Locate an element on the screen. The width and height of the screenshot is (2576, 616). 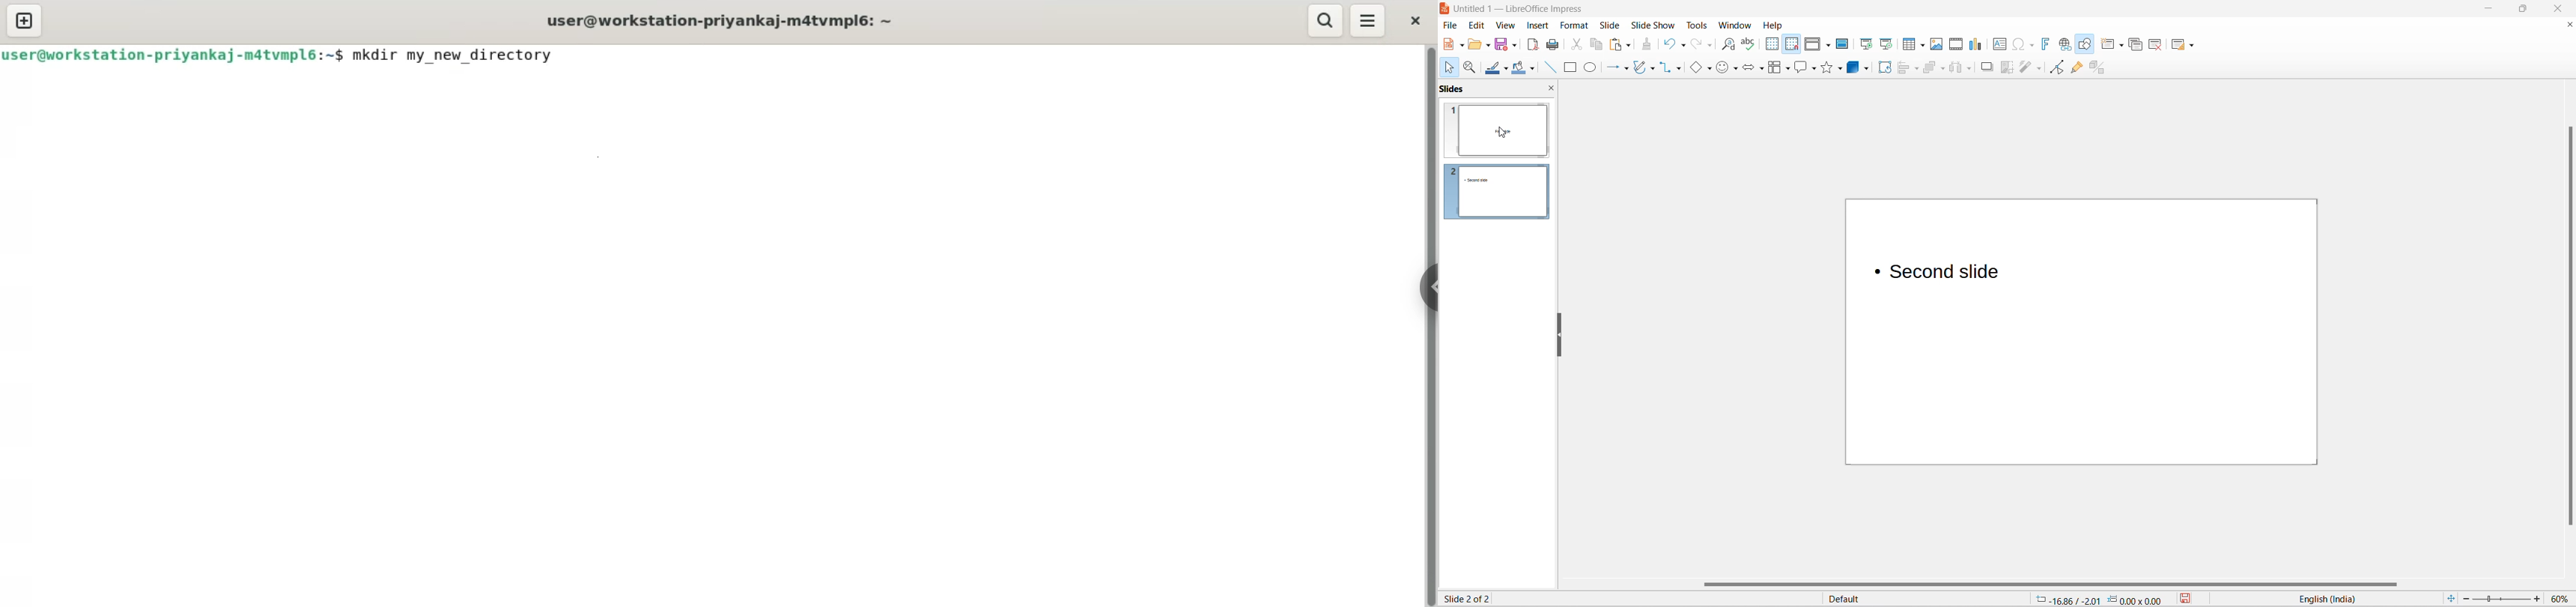
insert text is located at coordinates (2001, 43).